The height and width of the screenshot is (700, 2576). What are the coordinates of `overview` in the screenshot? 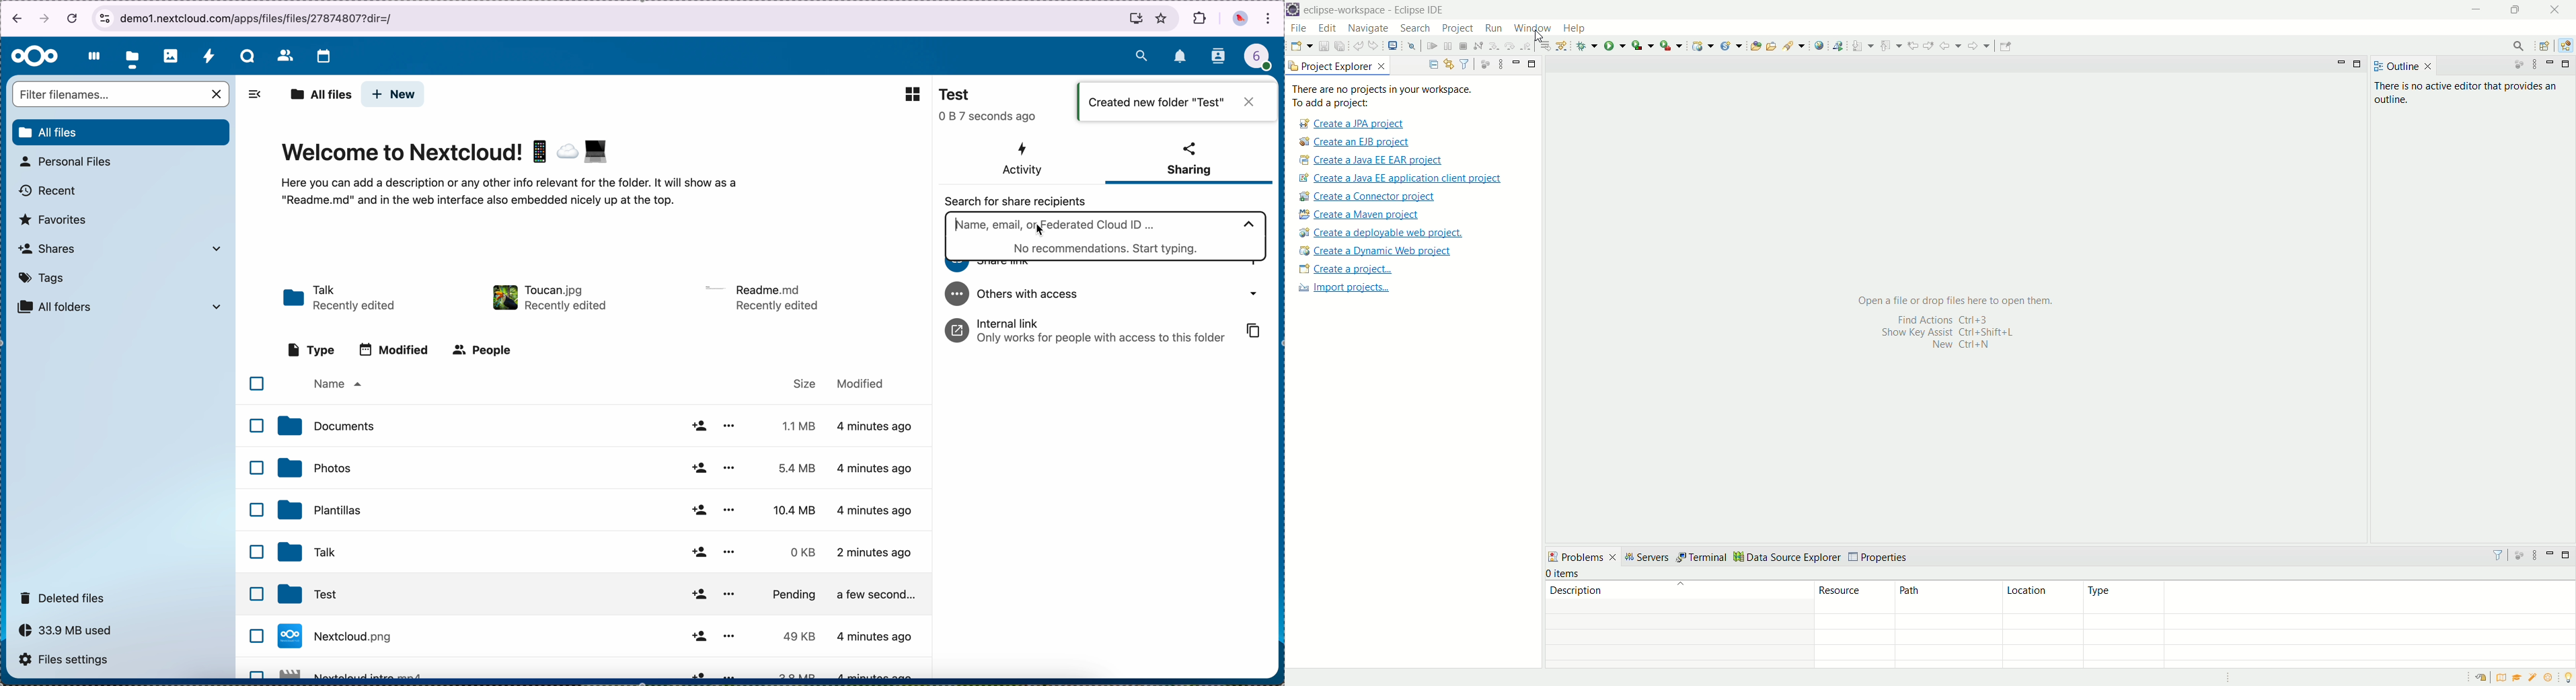 It's located at (2504, 677).